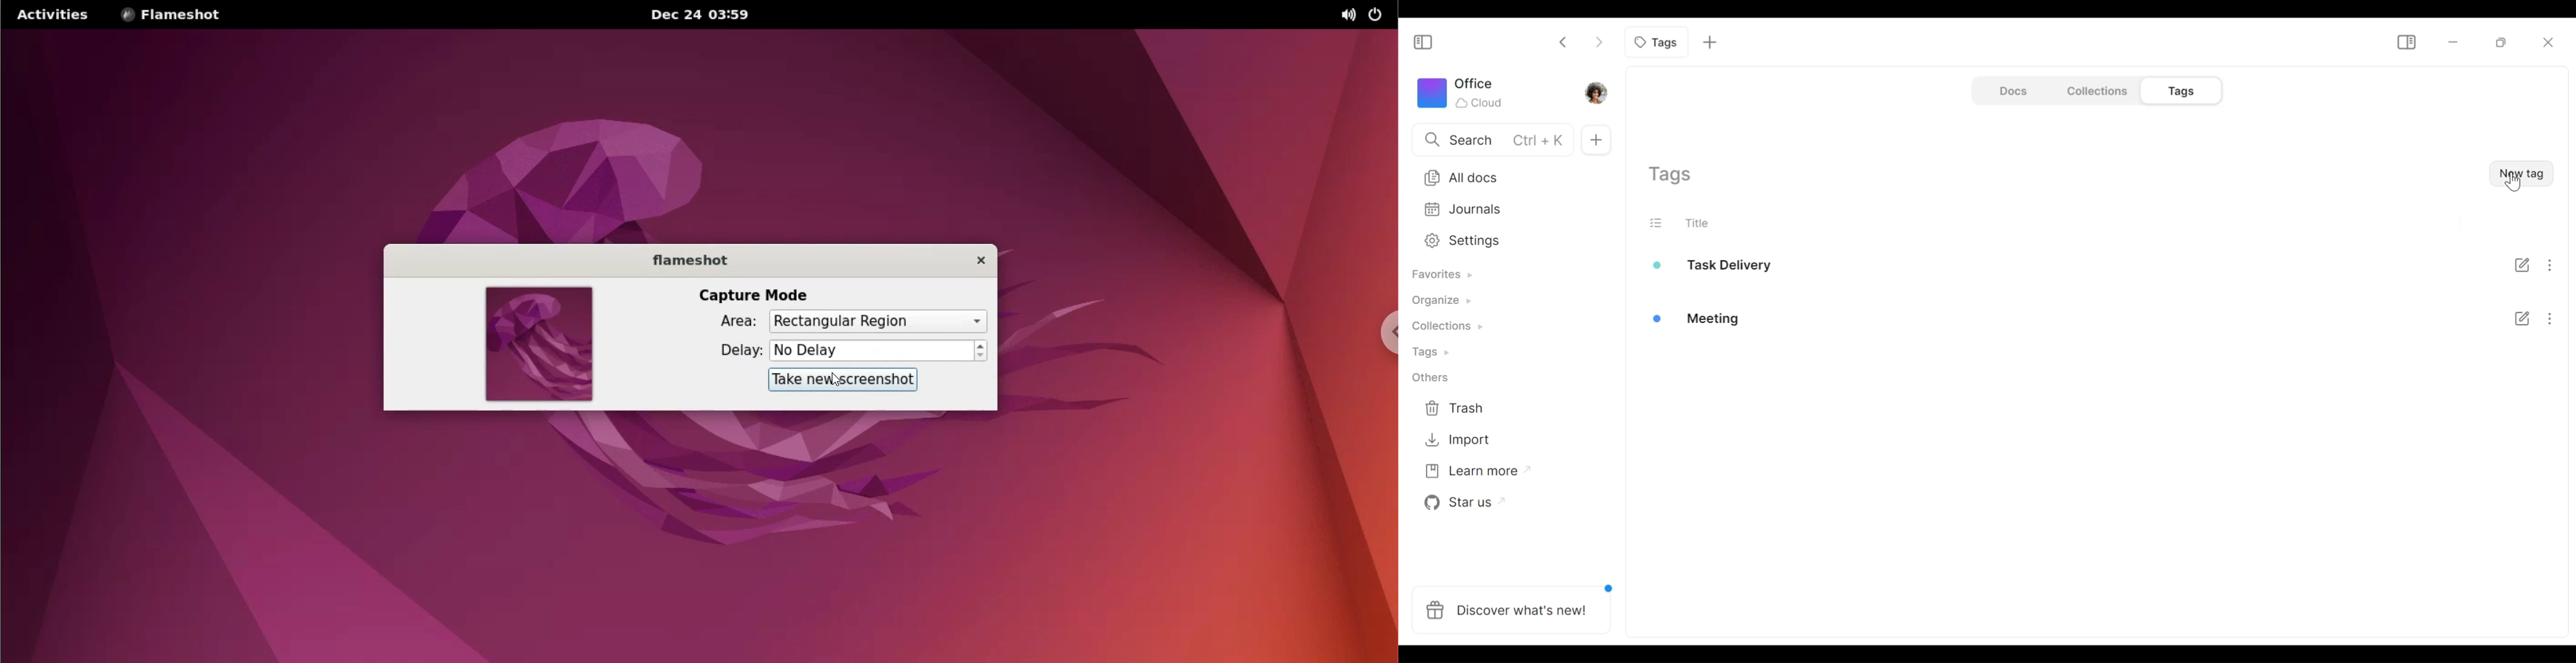 This screenshot has width=2576, height=672. Describe the element at coordinates (178, 15) in the screenshot. I see `flameshot options` at that location.